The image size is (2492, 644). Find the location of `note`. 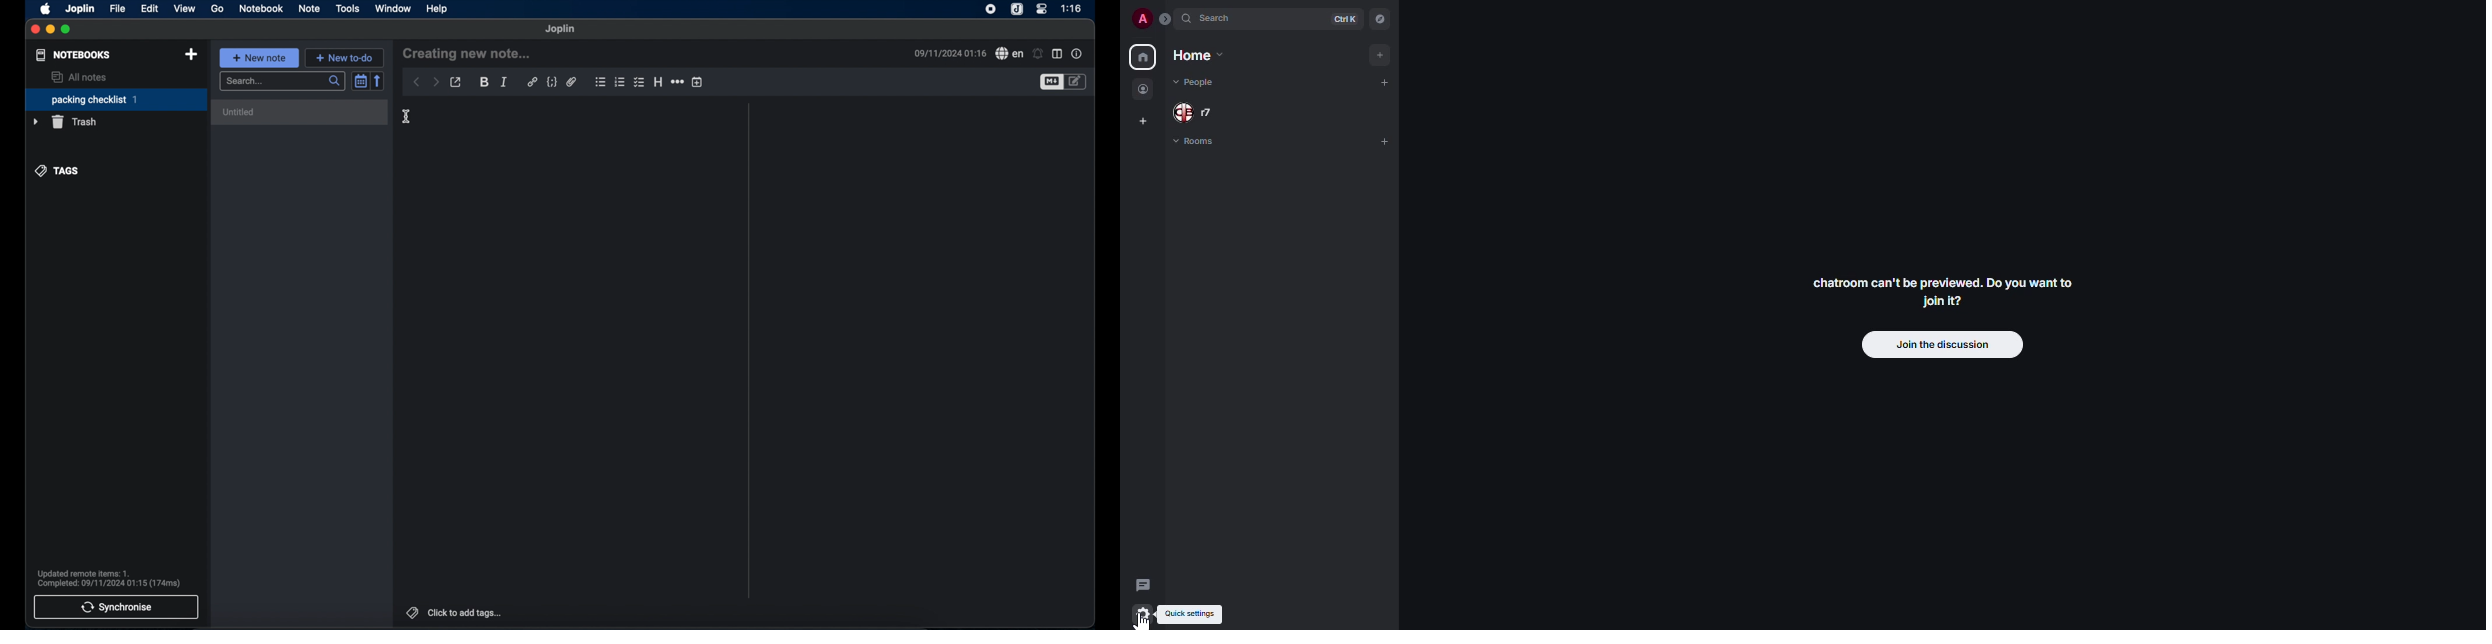

note is located at coordinates (310, 8).